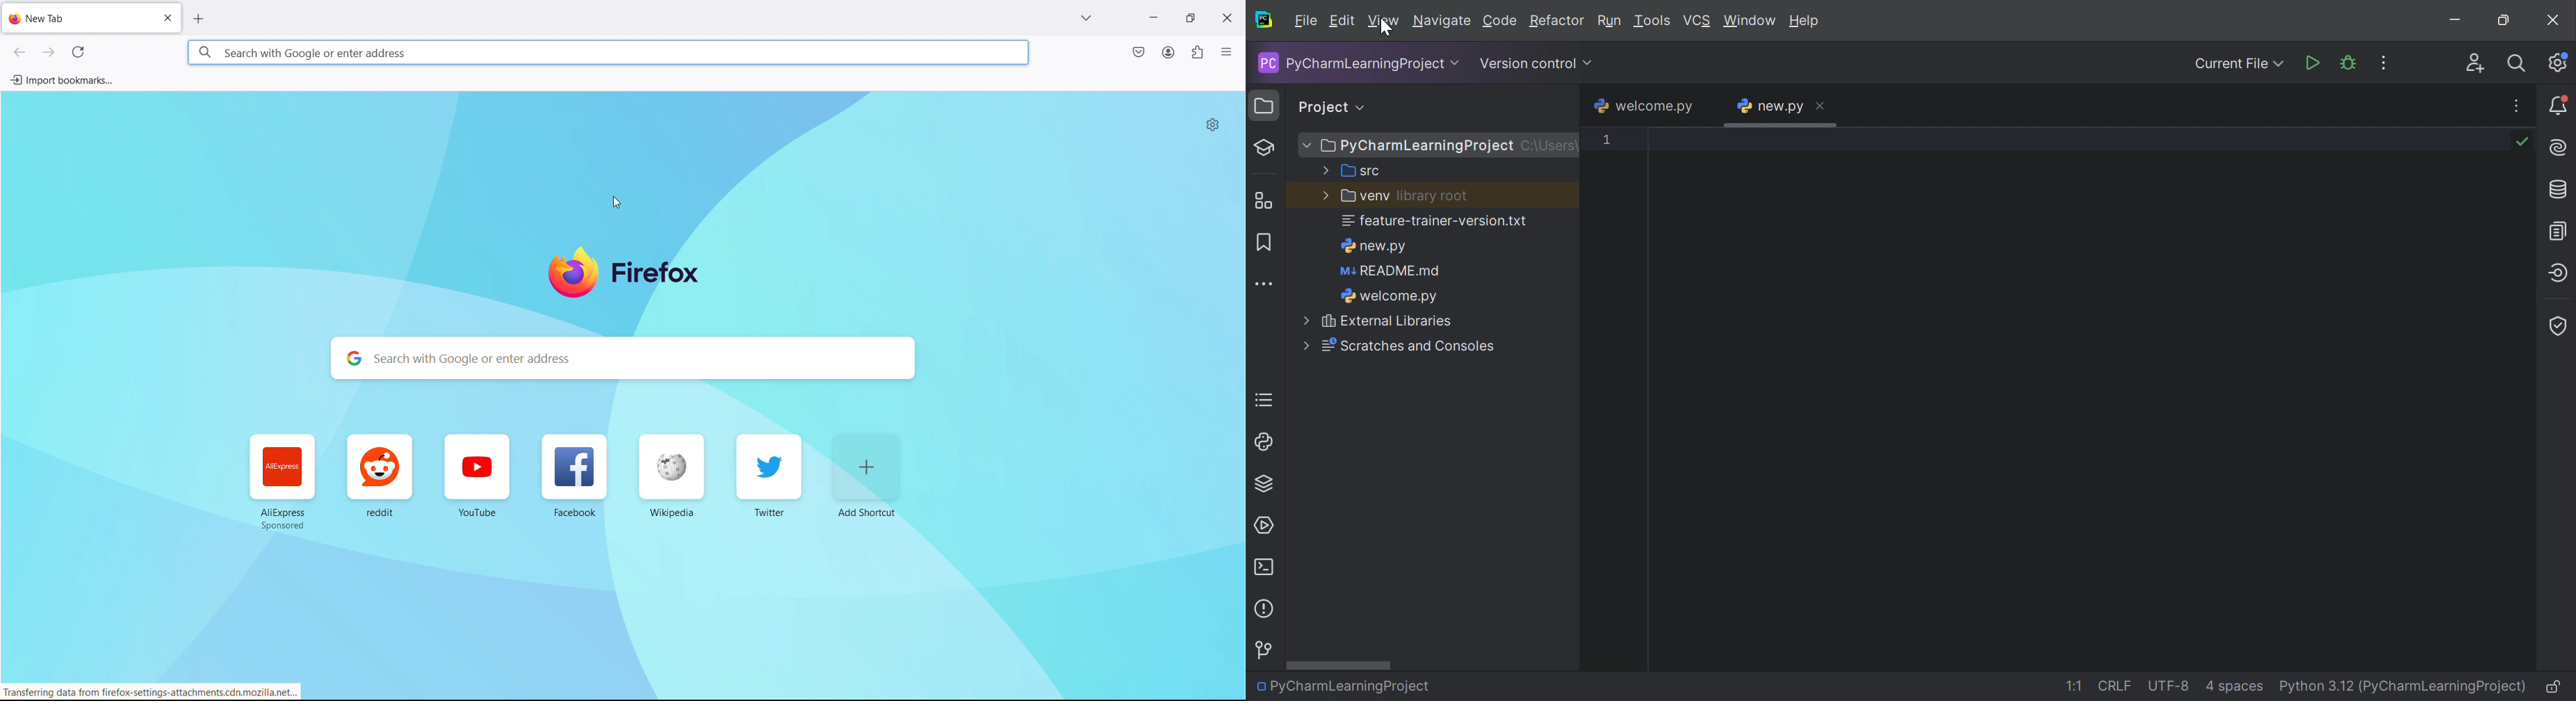 The height and width of the screenshot is (728, 2576). What do you see at coordinates (1265, 650) in the screenshot?
I see `Version Control` at bounding box center [1265, 650].